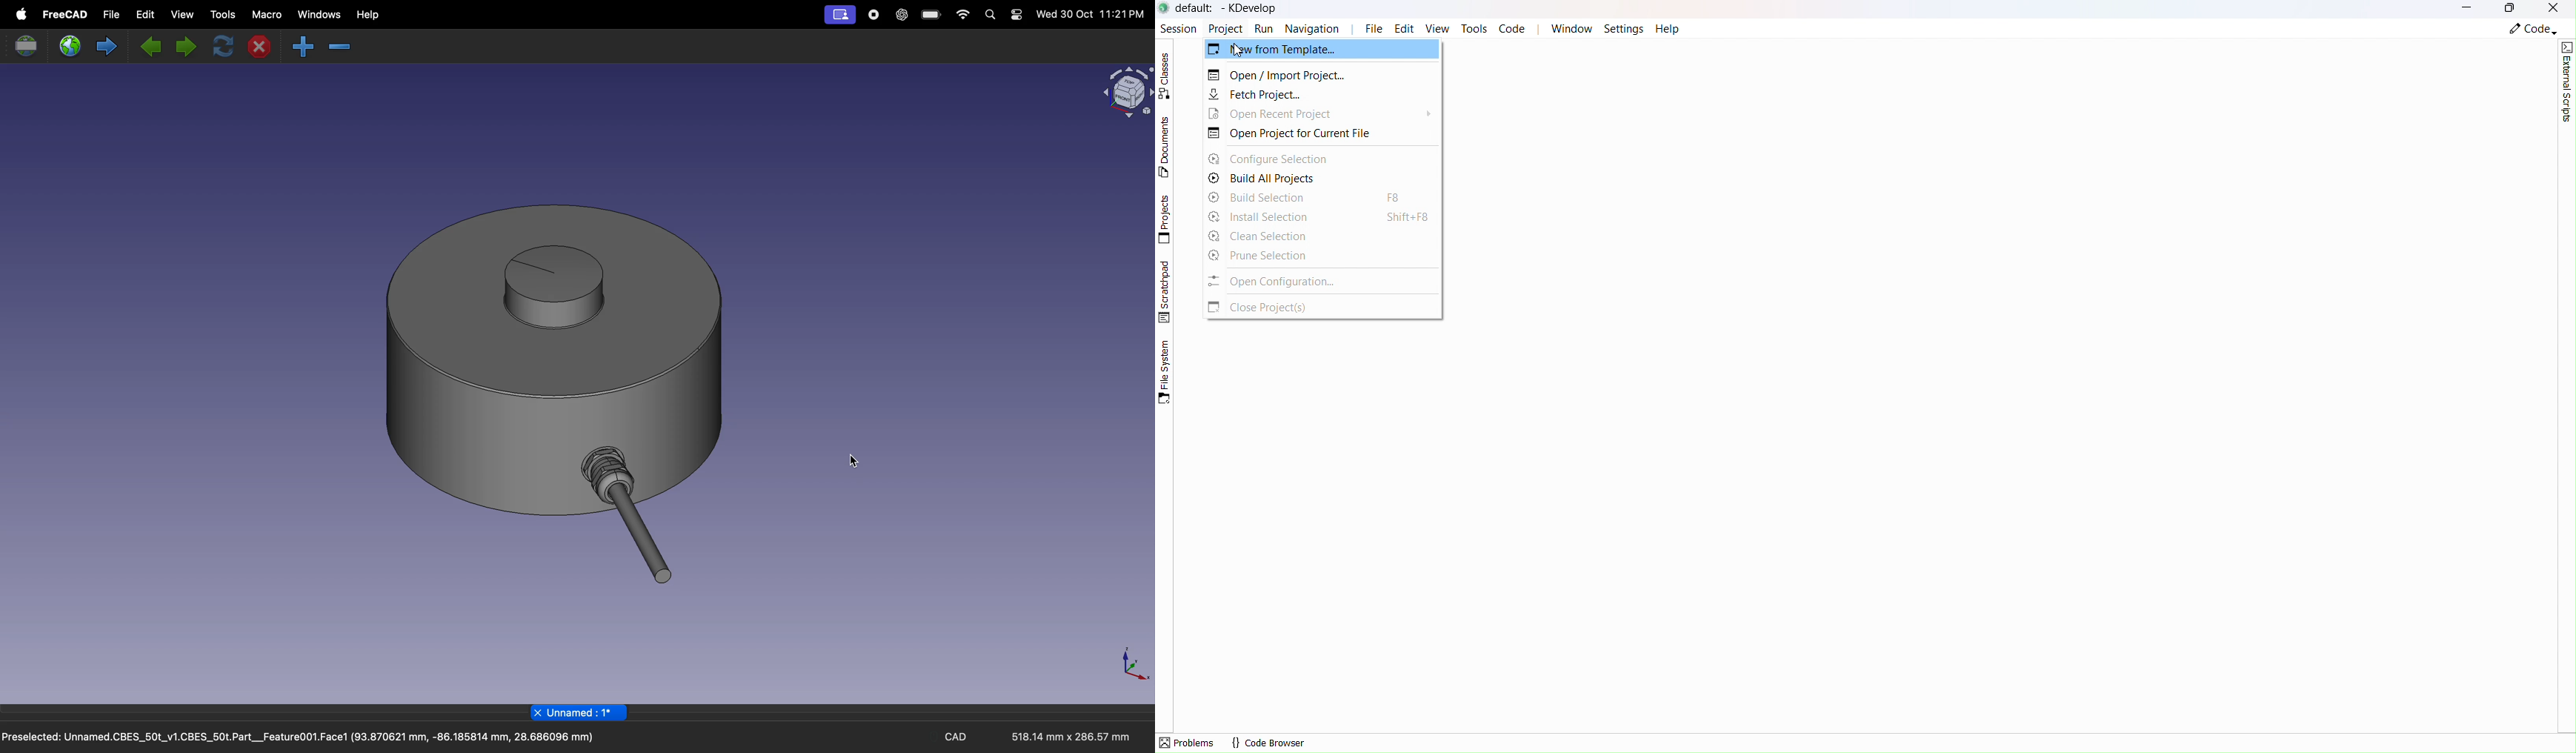  I want to click on page title, so click(577, 713).